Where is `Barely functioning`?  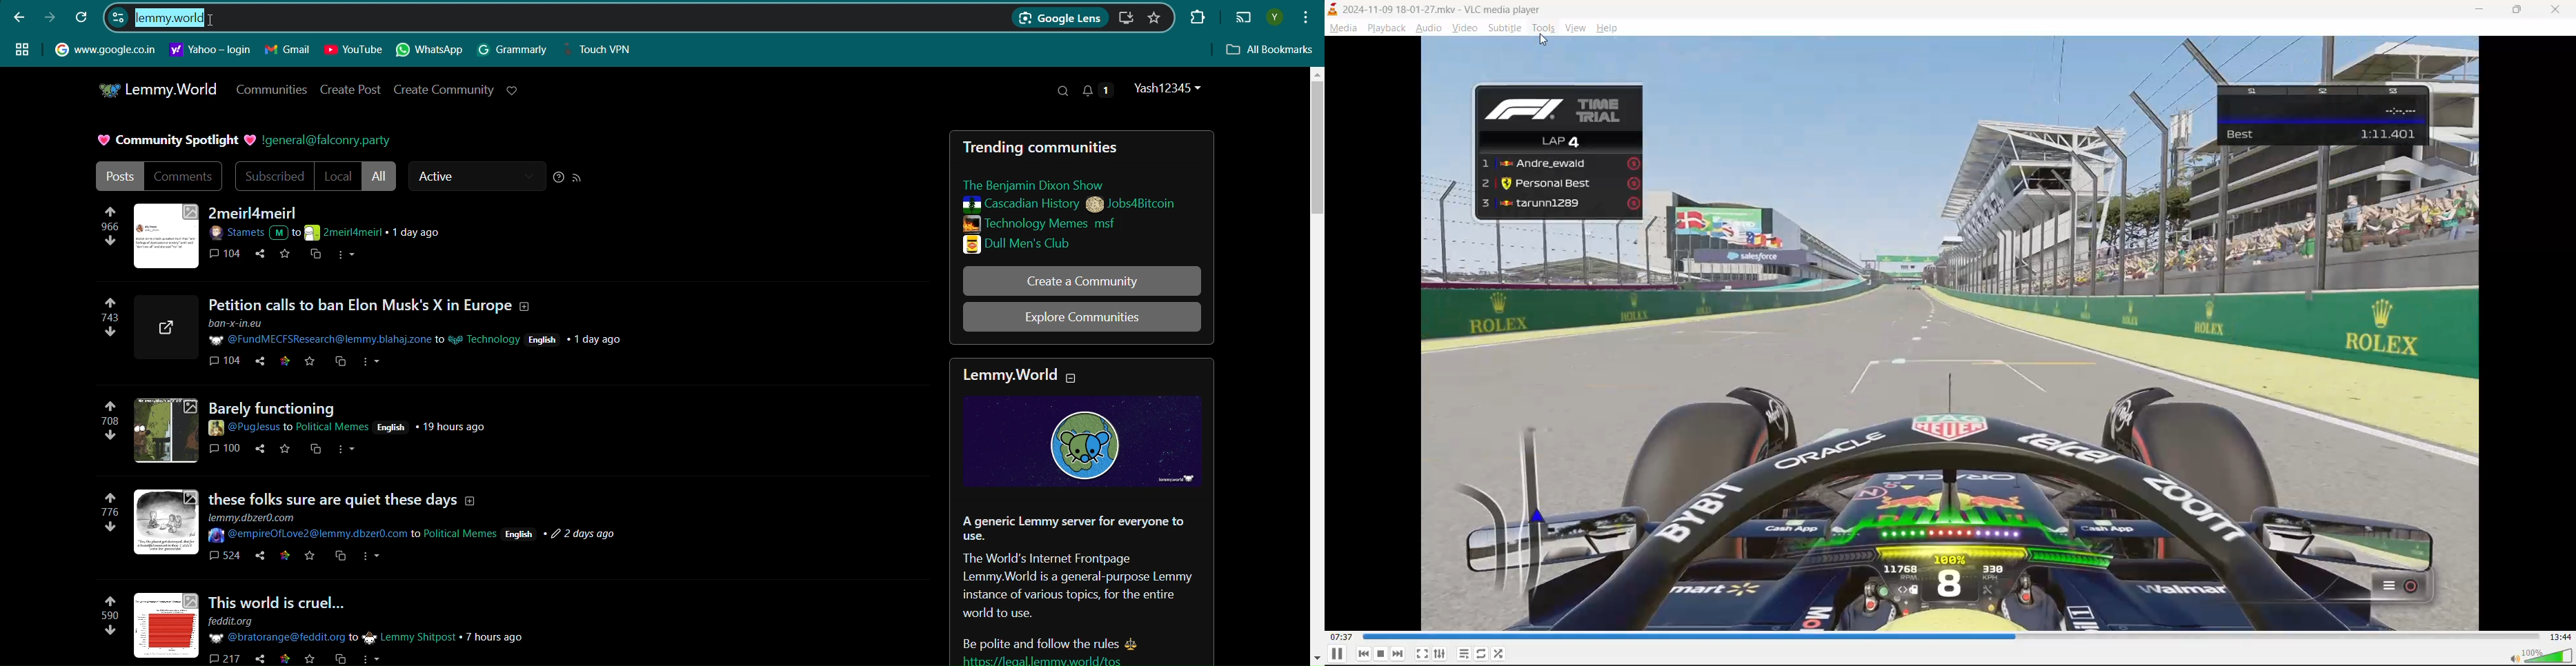
Barely functioning is located at coordinates (295, 405).